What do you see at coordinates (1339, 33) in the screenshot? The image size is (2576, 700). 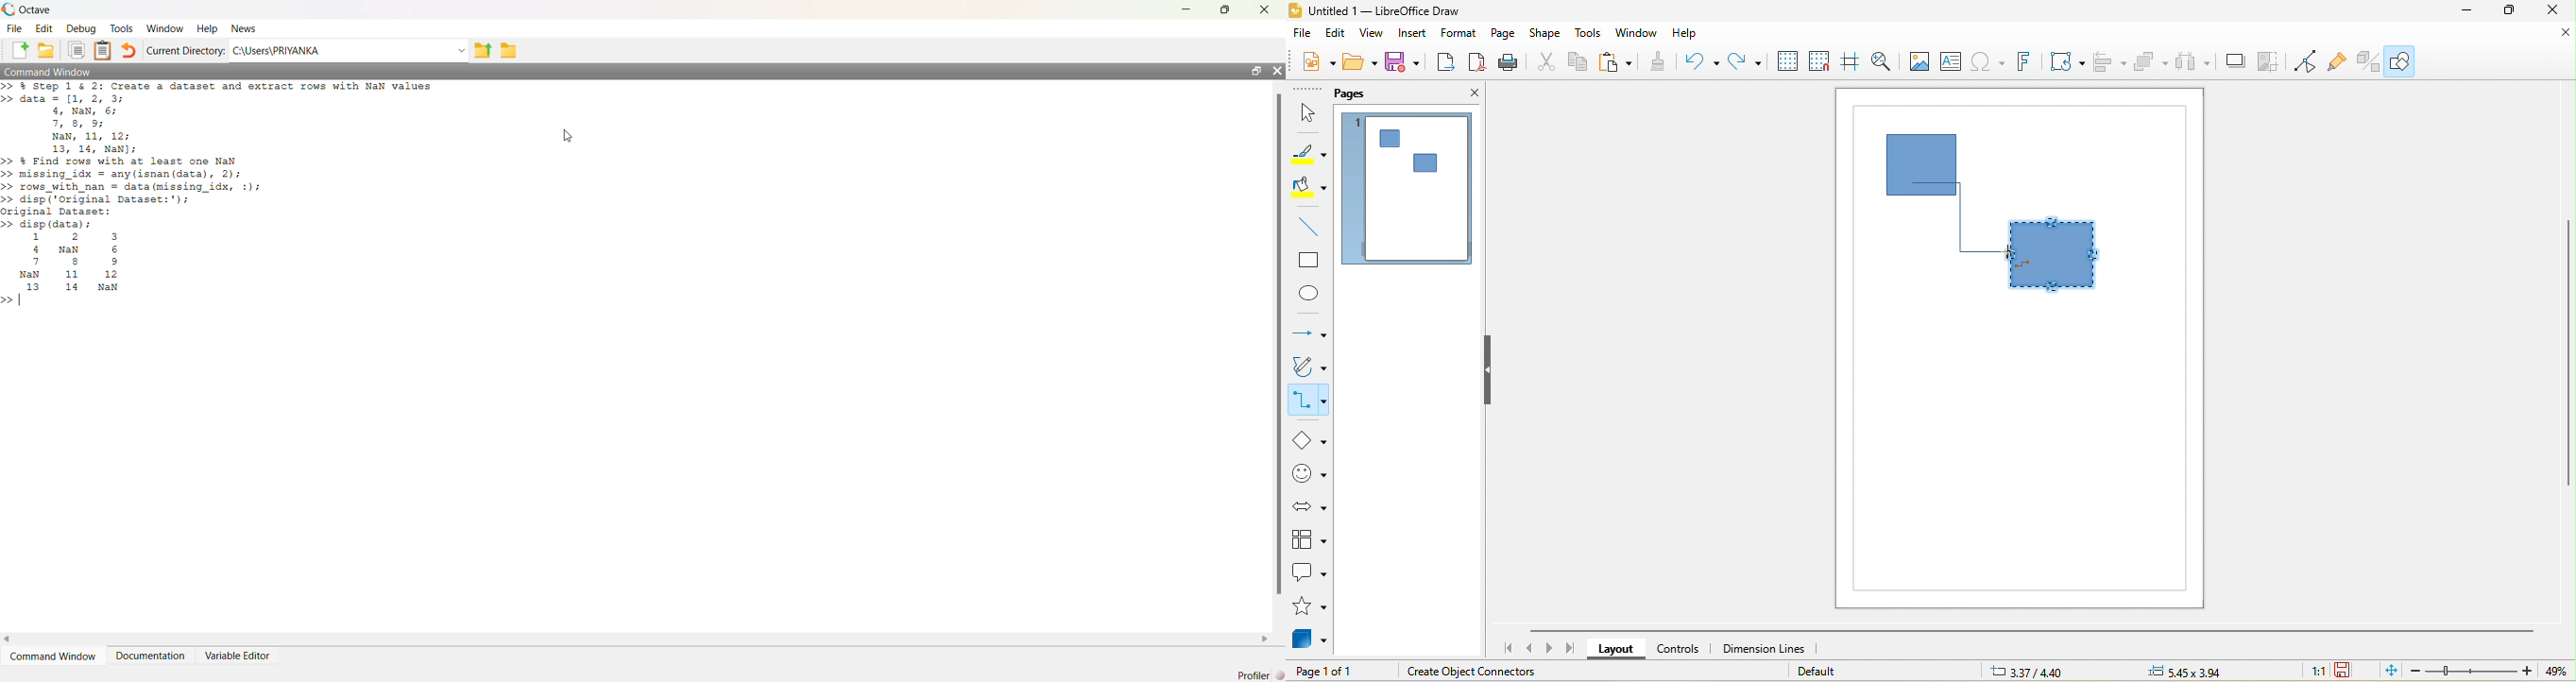 I see `edit` at bounding box center [1339, 33].